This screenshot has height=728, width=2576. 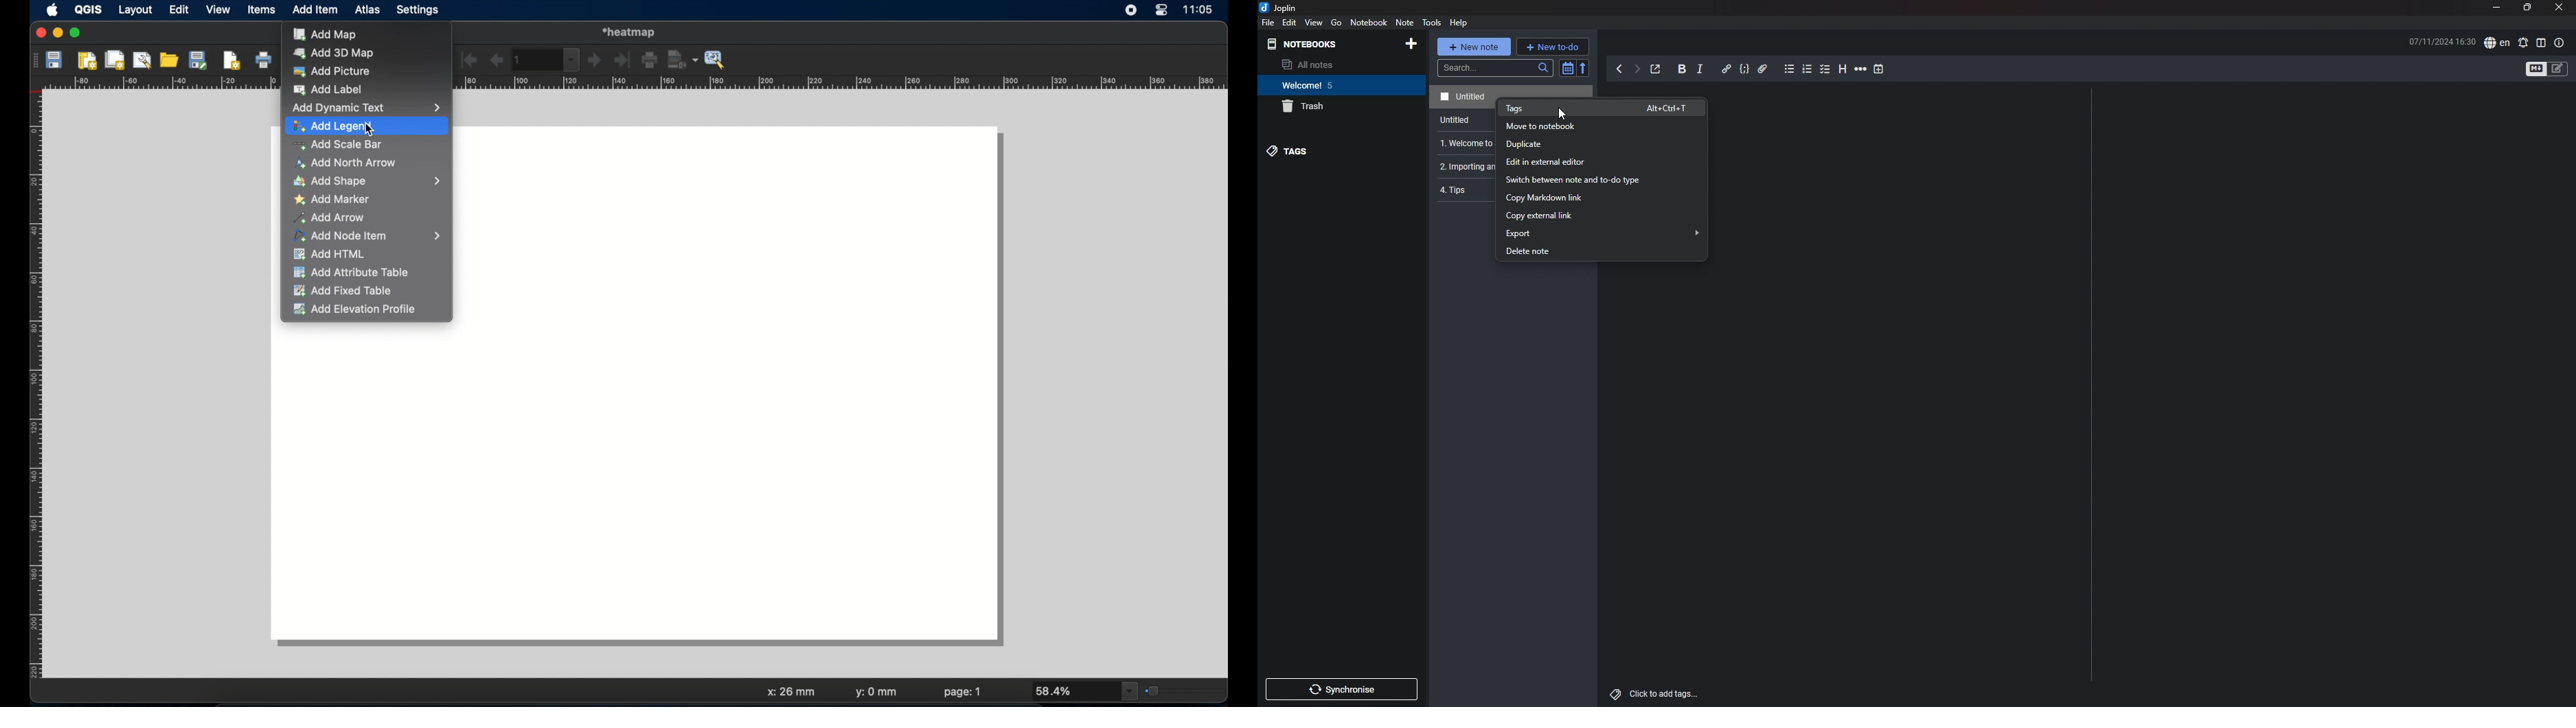 I want to click on forward, so click(x=1637, y=71).